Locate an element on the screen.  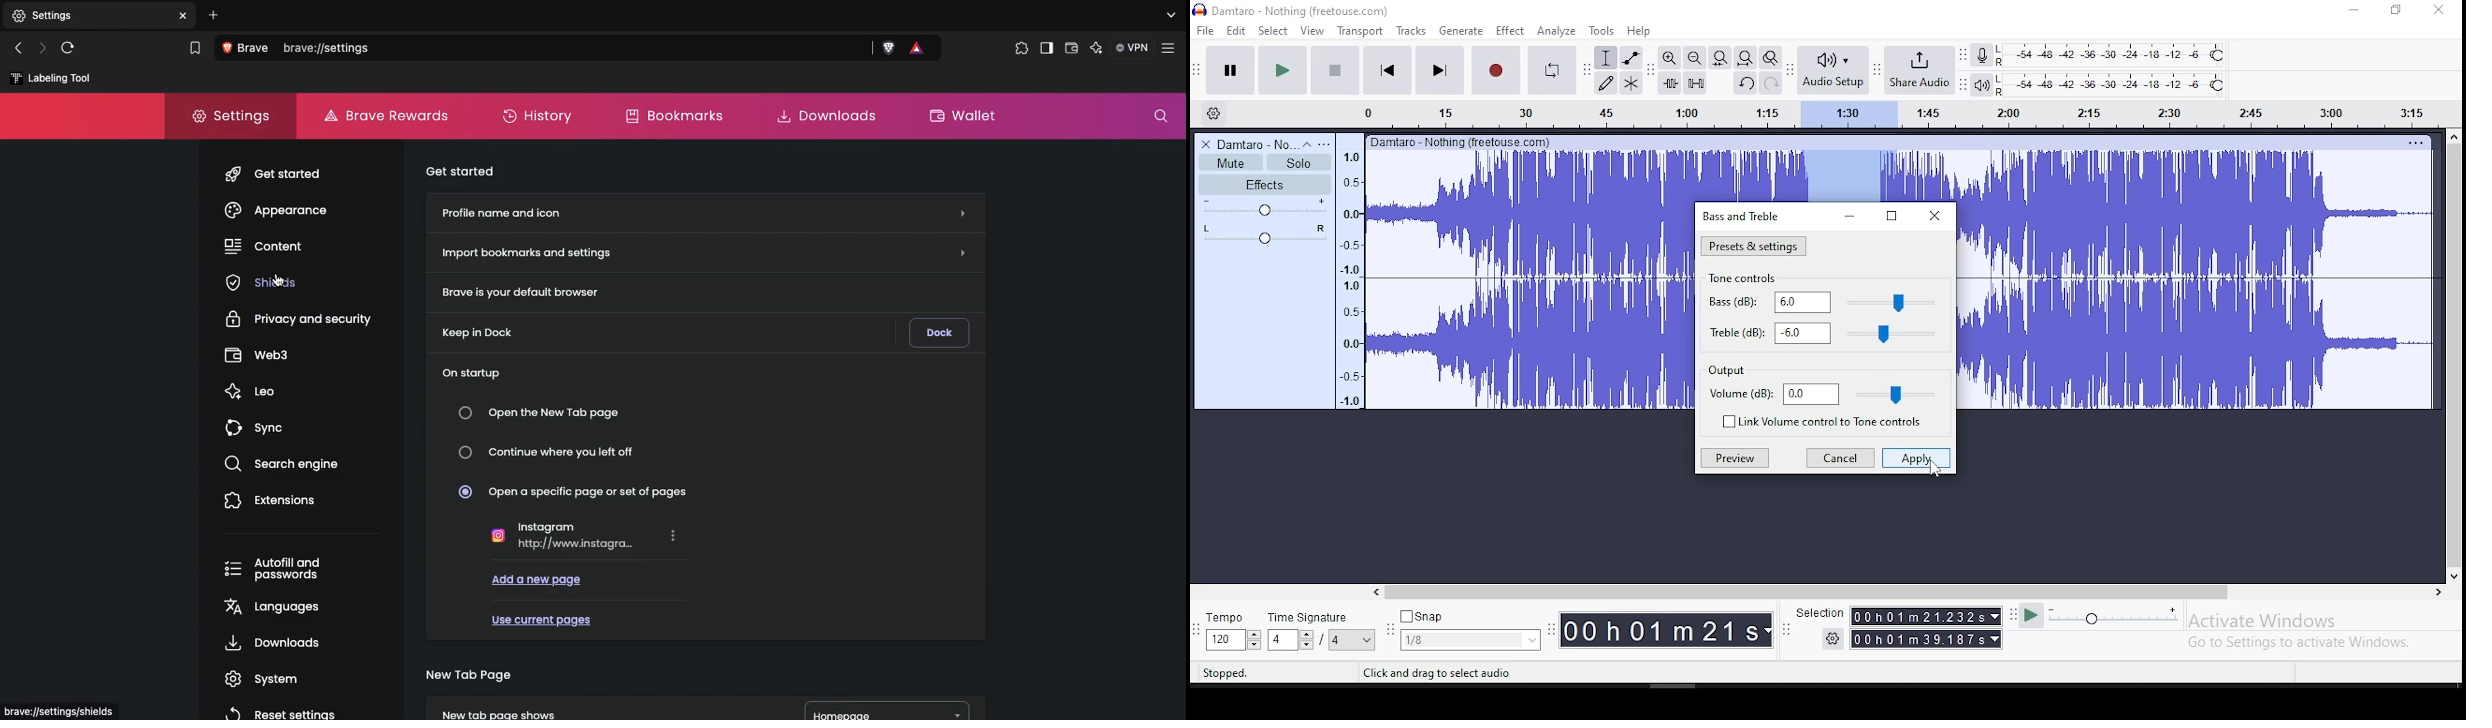
skip to start is located at coordinates (1388, 69).